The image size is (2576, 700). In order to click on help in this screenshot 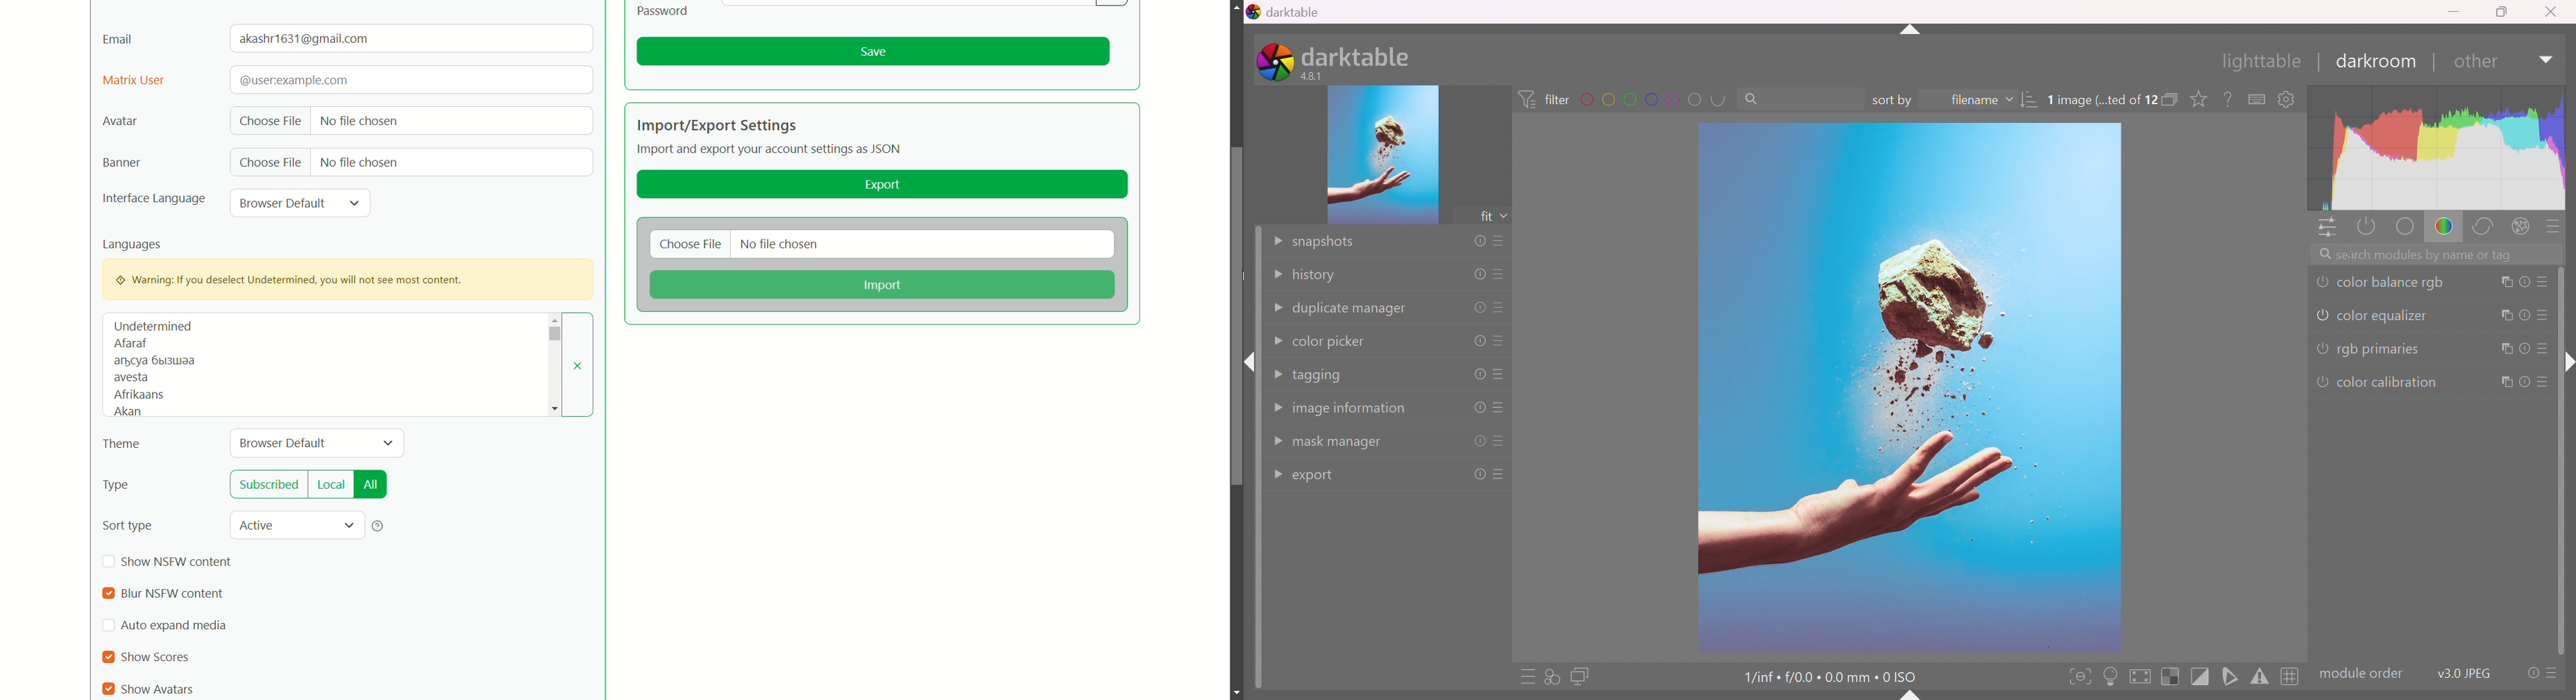, I will do `click(378, 526)`.